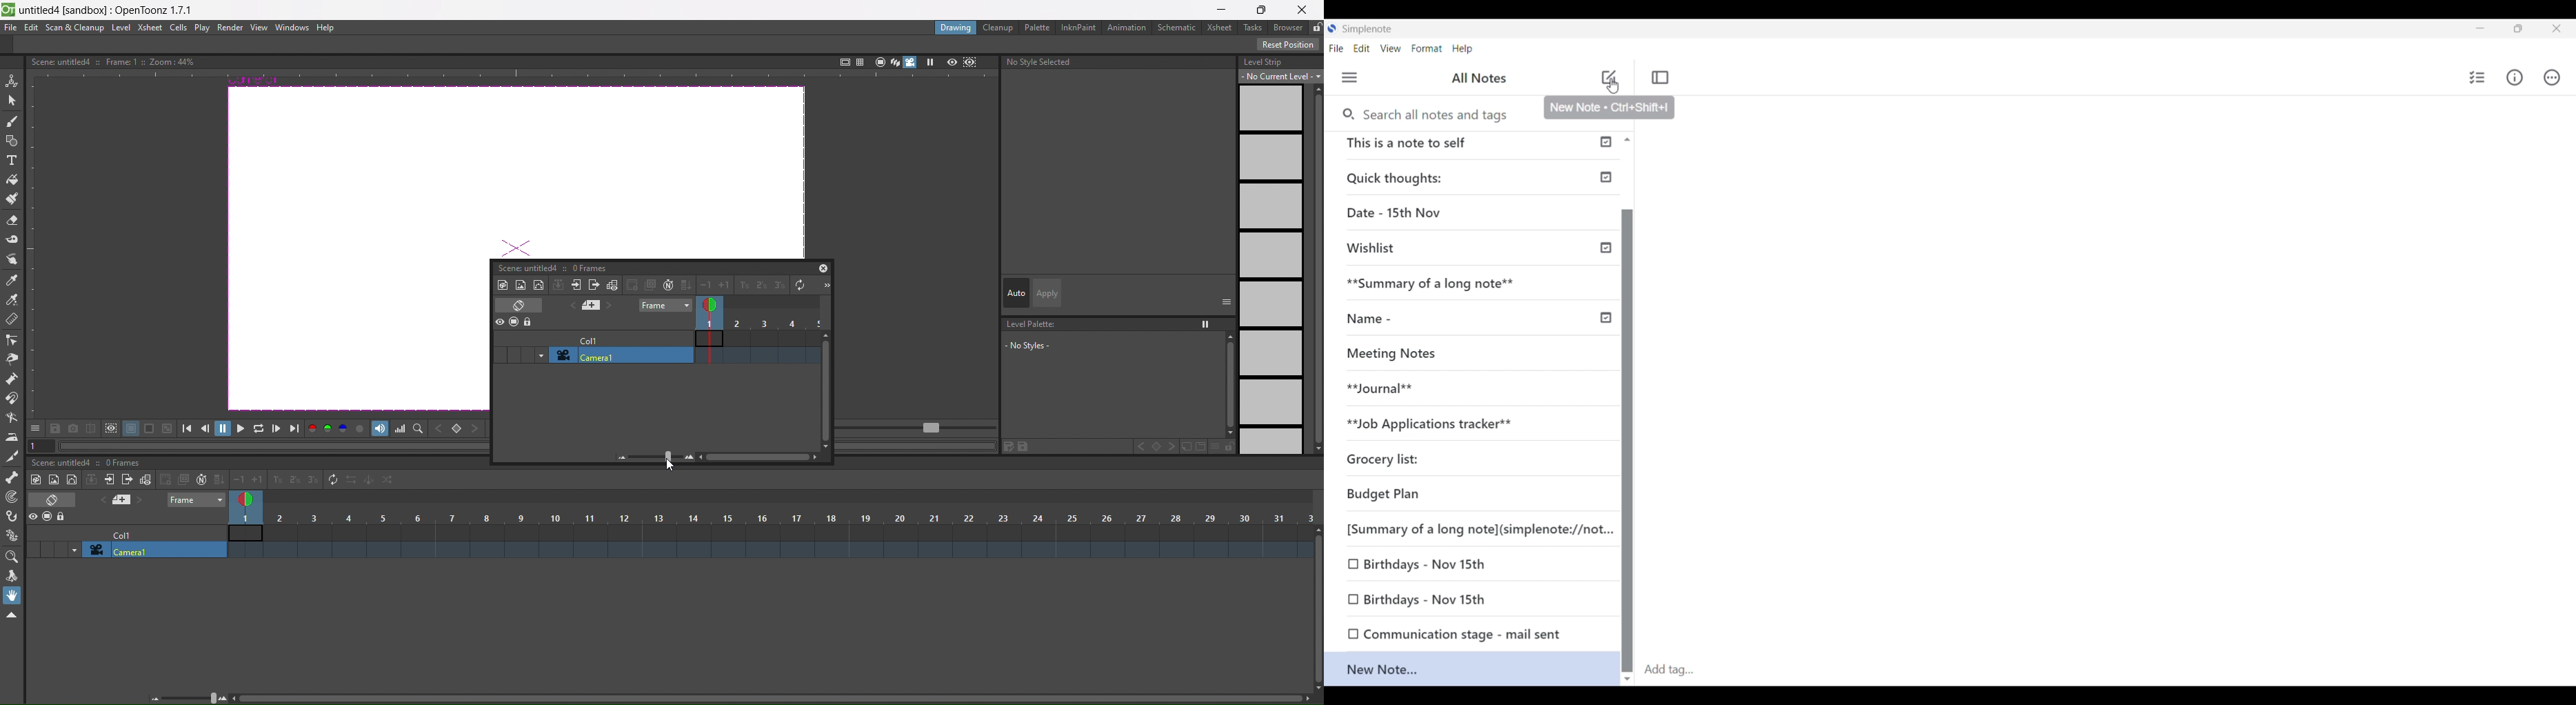 The height and width of the screenshot is (728, 2576). Describe the element at coordinates (1437, 178) in the screenshot. I see `Quick thoughts` at that location.